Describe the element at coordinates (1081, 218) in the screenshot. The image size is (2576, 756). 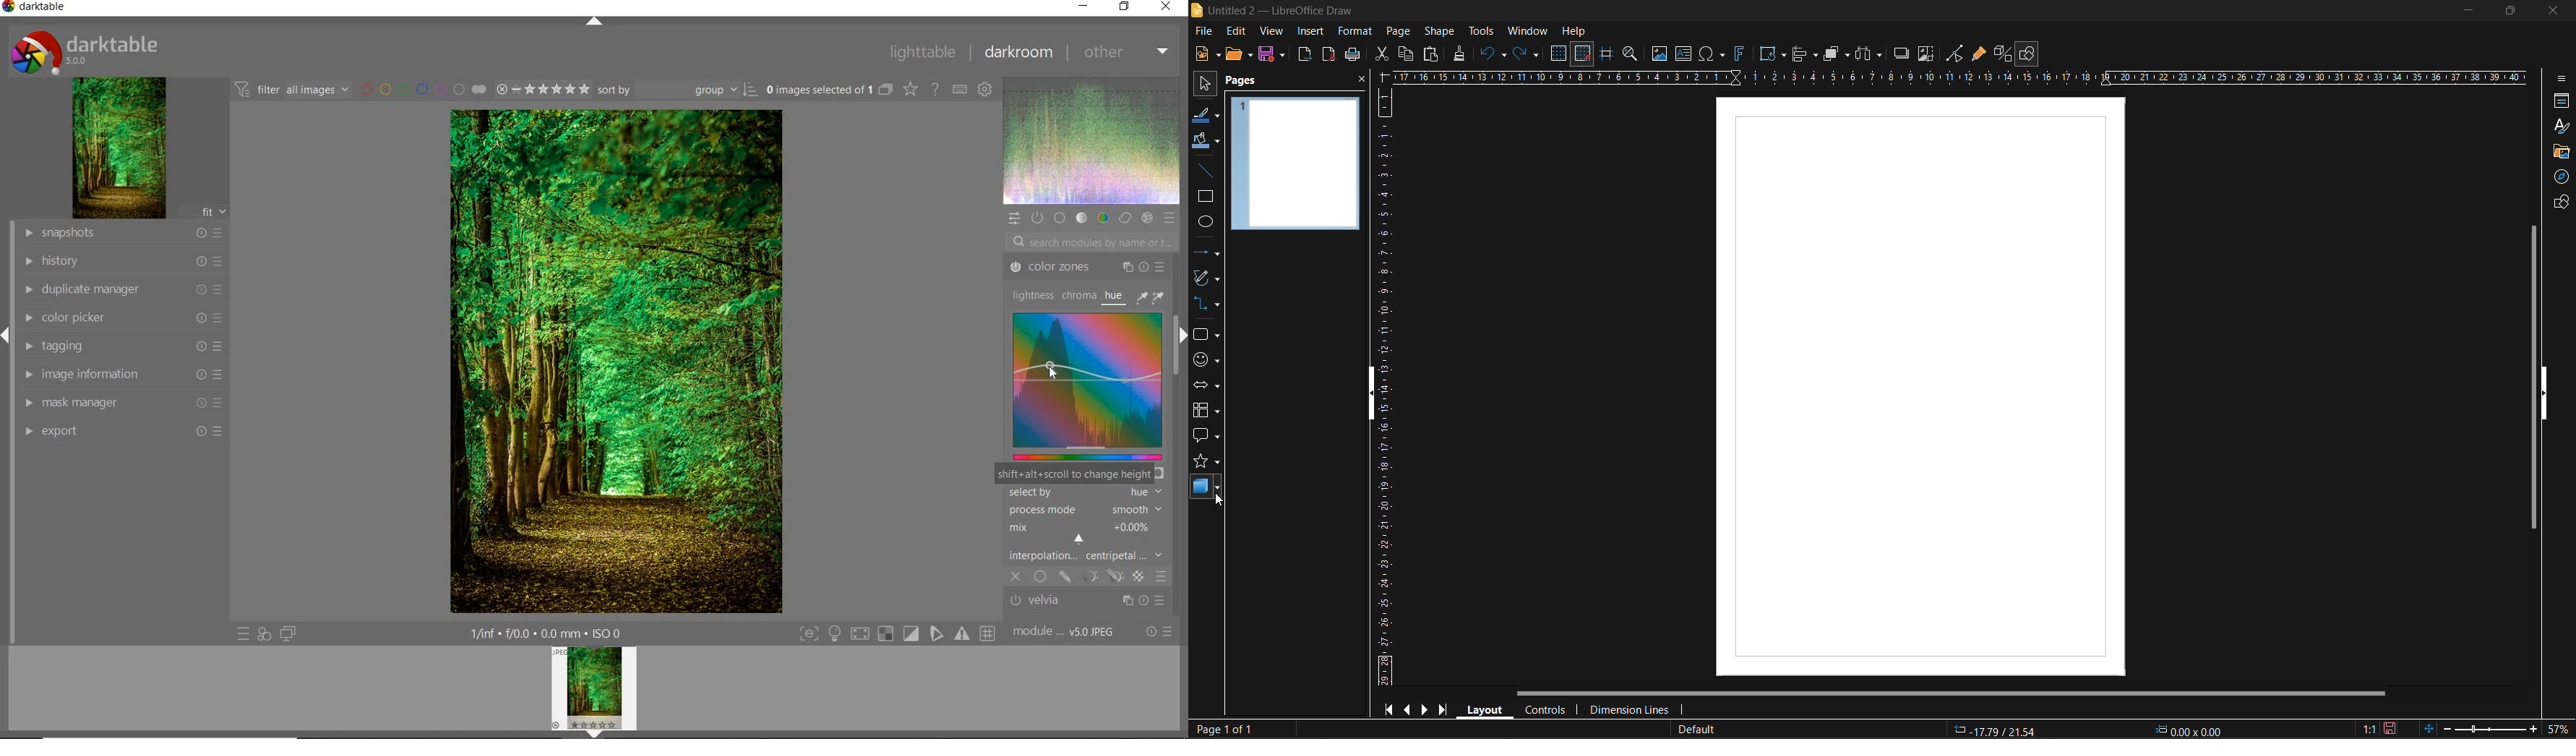
I see `TONE ` at that location.